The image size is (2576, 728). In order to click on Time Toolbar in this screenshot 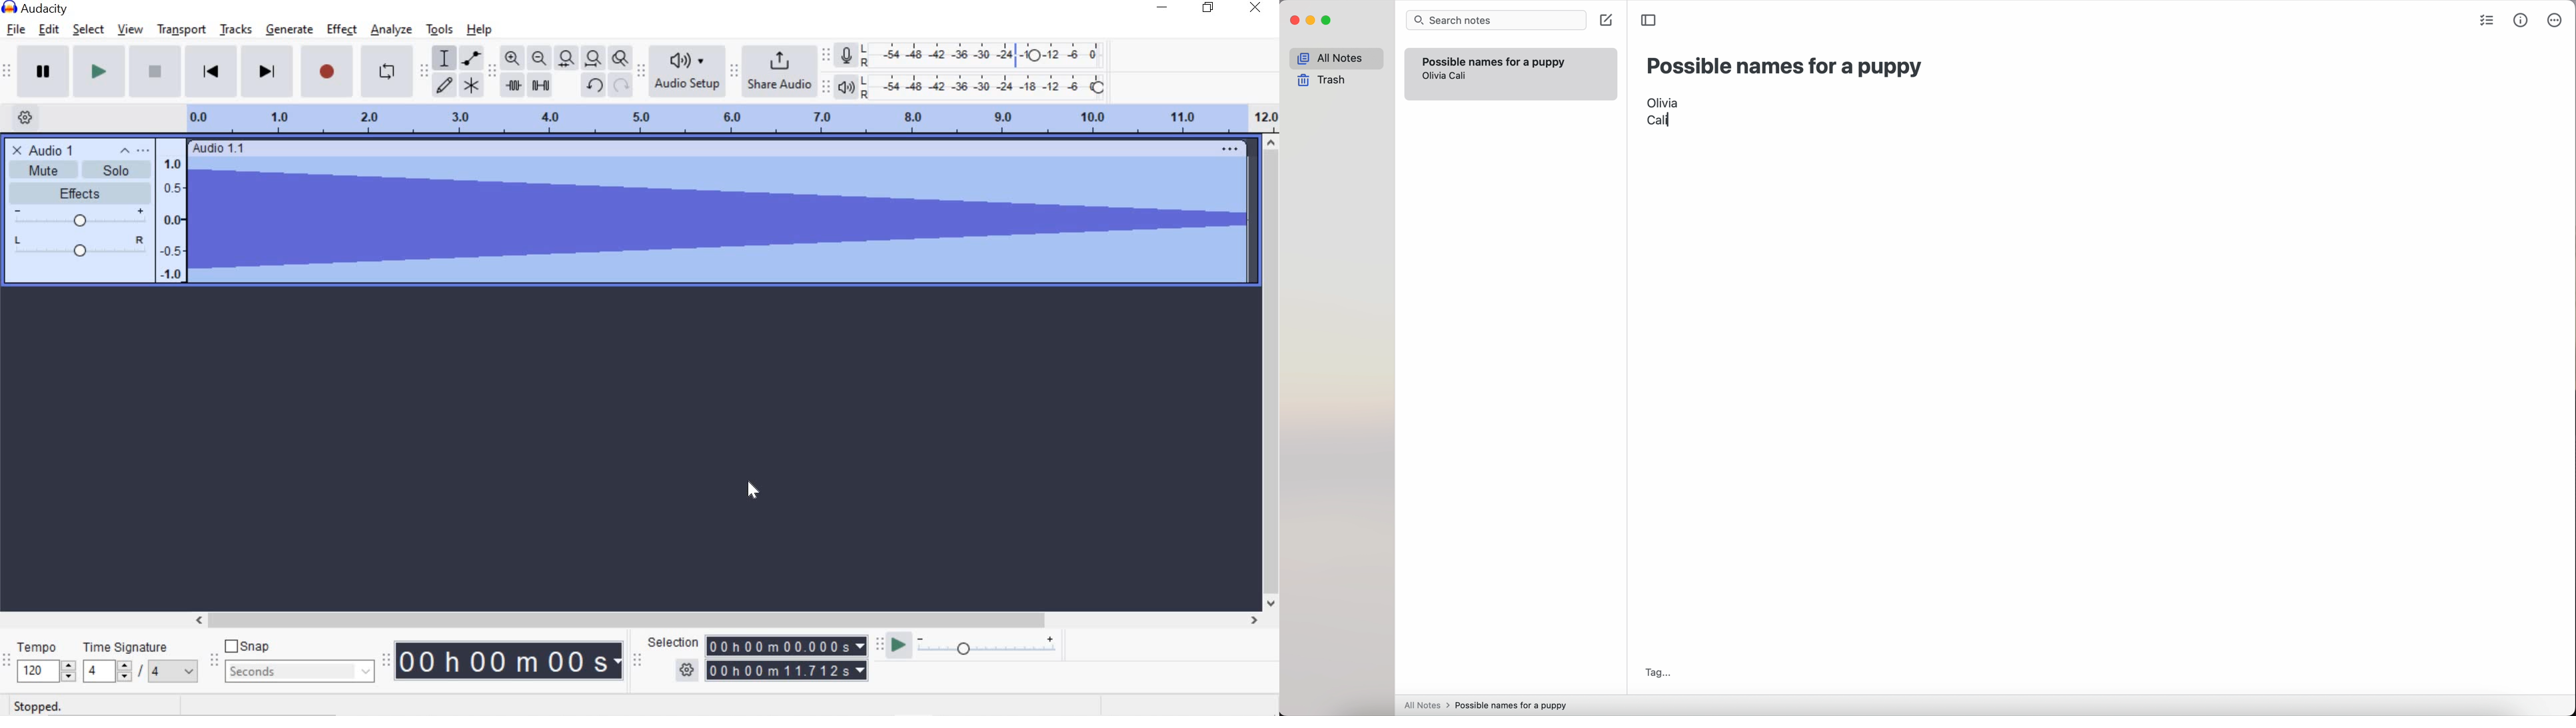, I will do `click(387, 659)`.